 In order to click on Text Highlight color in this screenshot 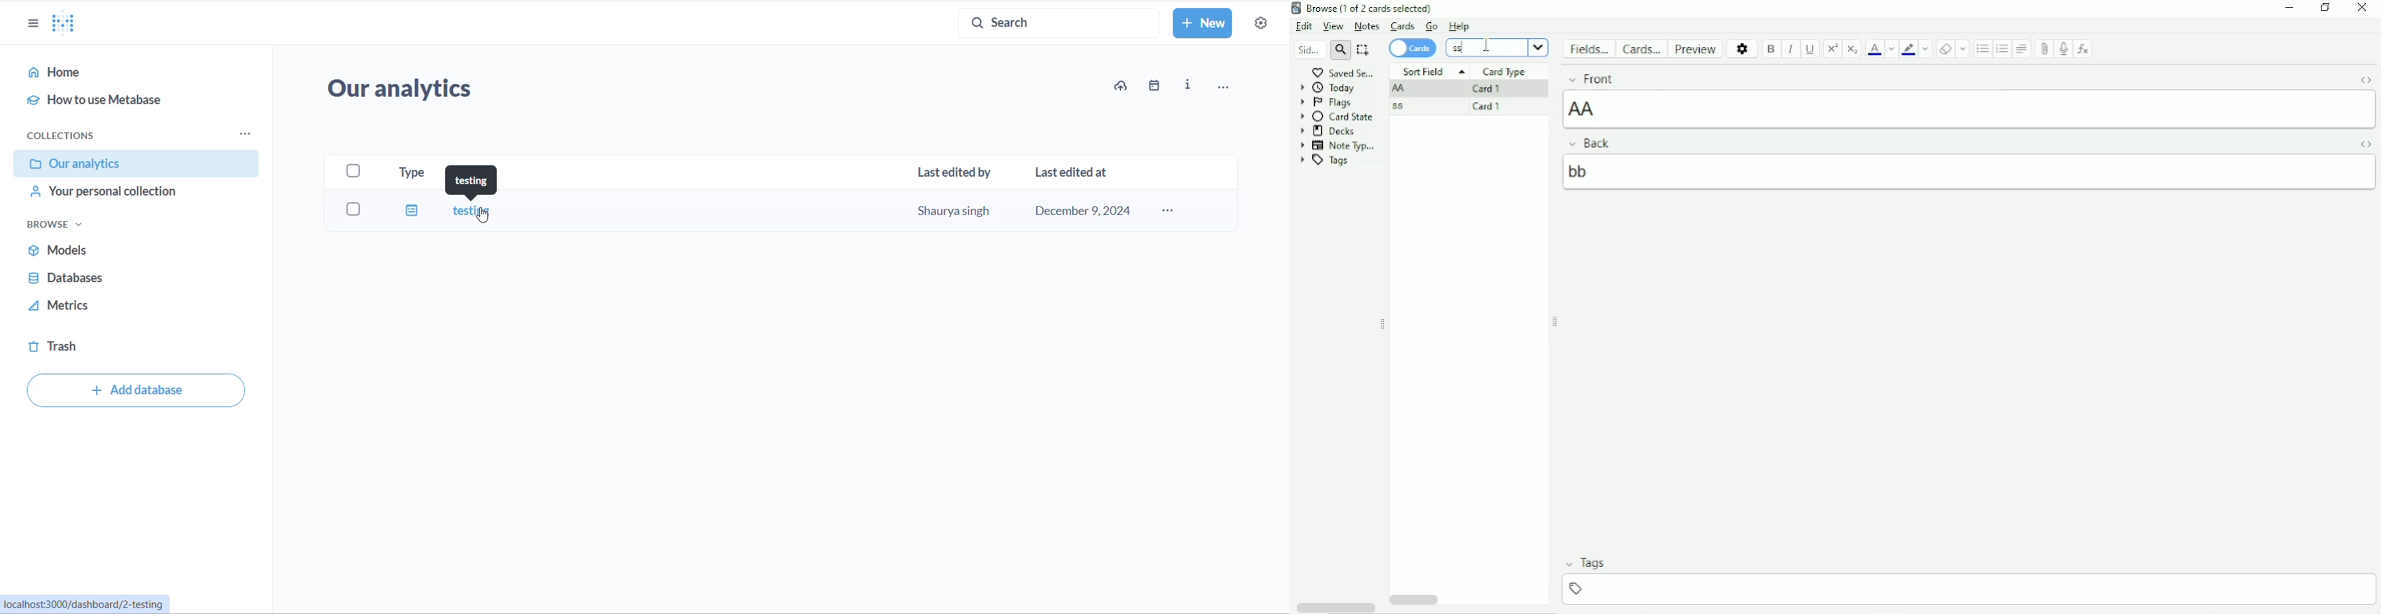, I will do `click(1909, 50)`.